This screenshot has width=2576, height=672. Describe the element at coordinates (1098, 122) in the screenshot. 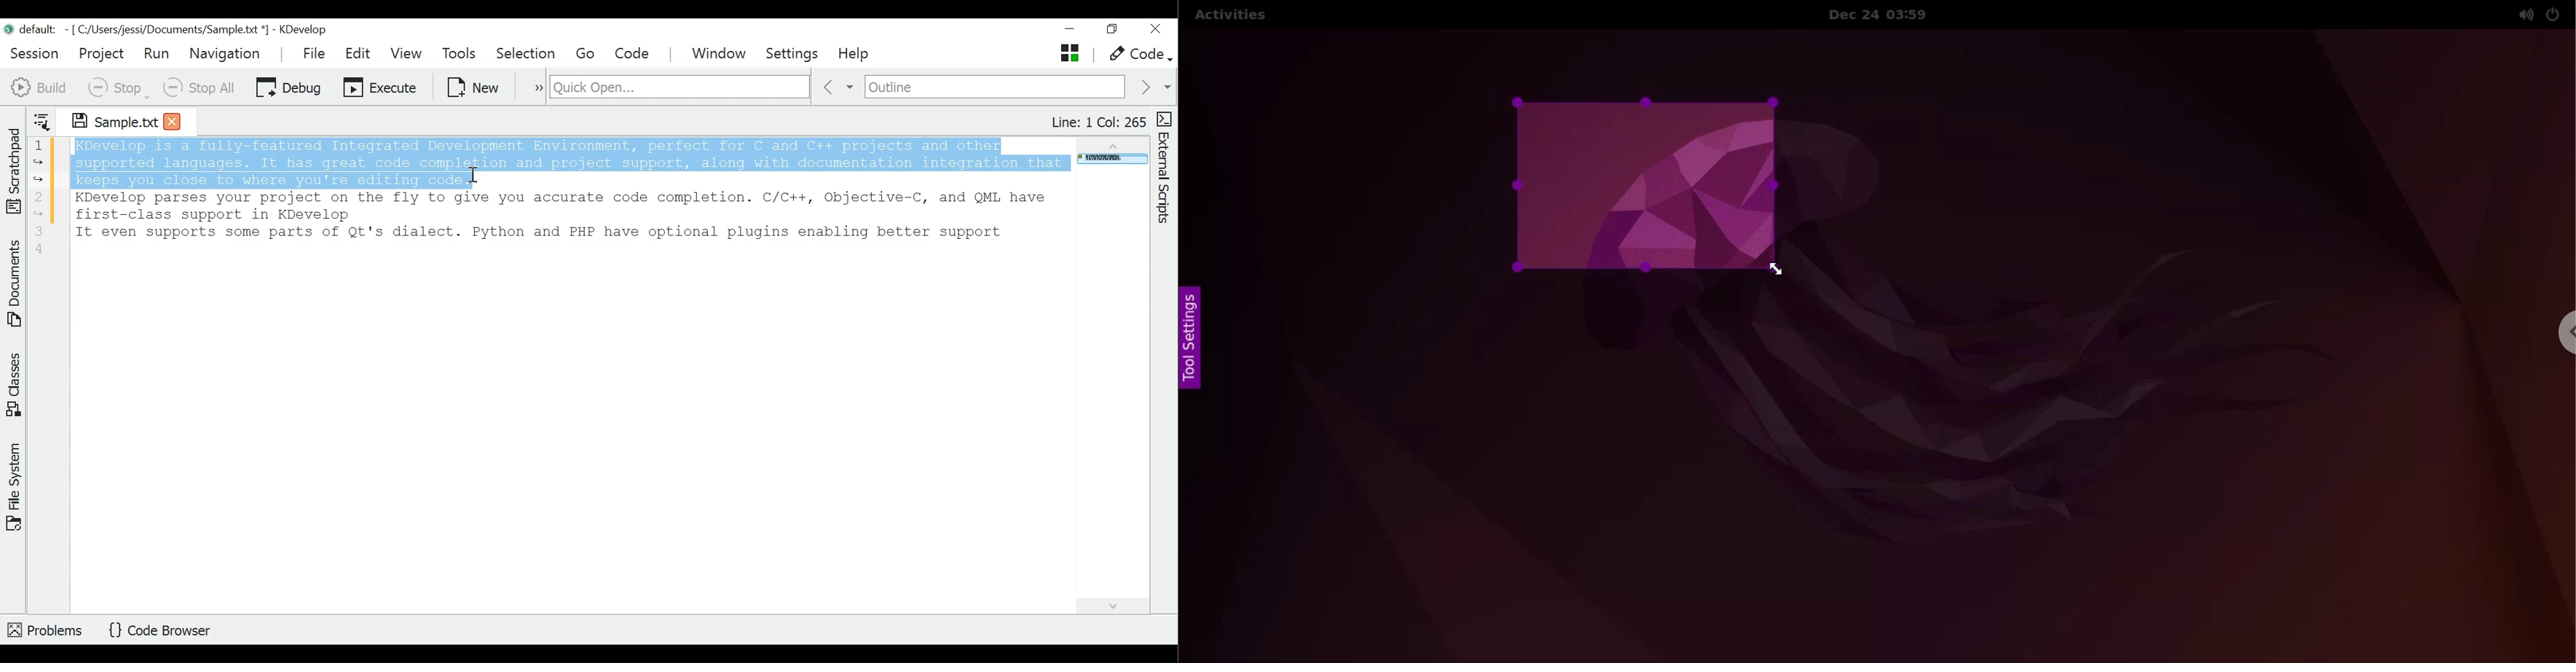

I see `Line: 1 Col: 265` at that location.